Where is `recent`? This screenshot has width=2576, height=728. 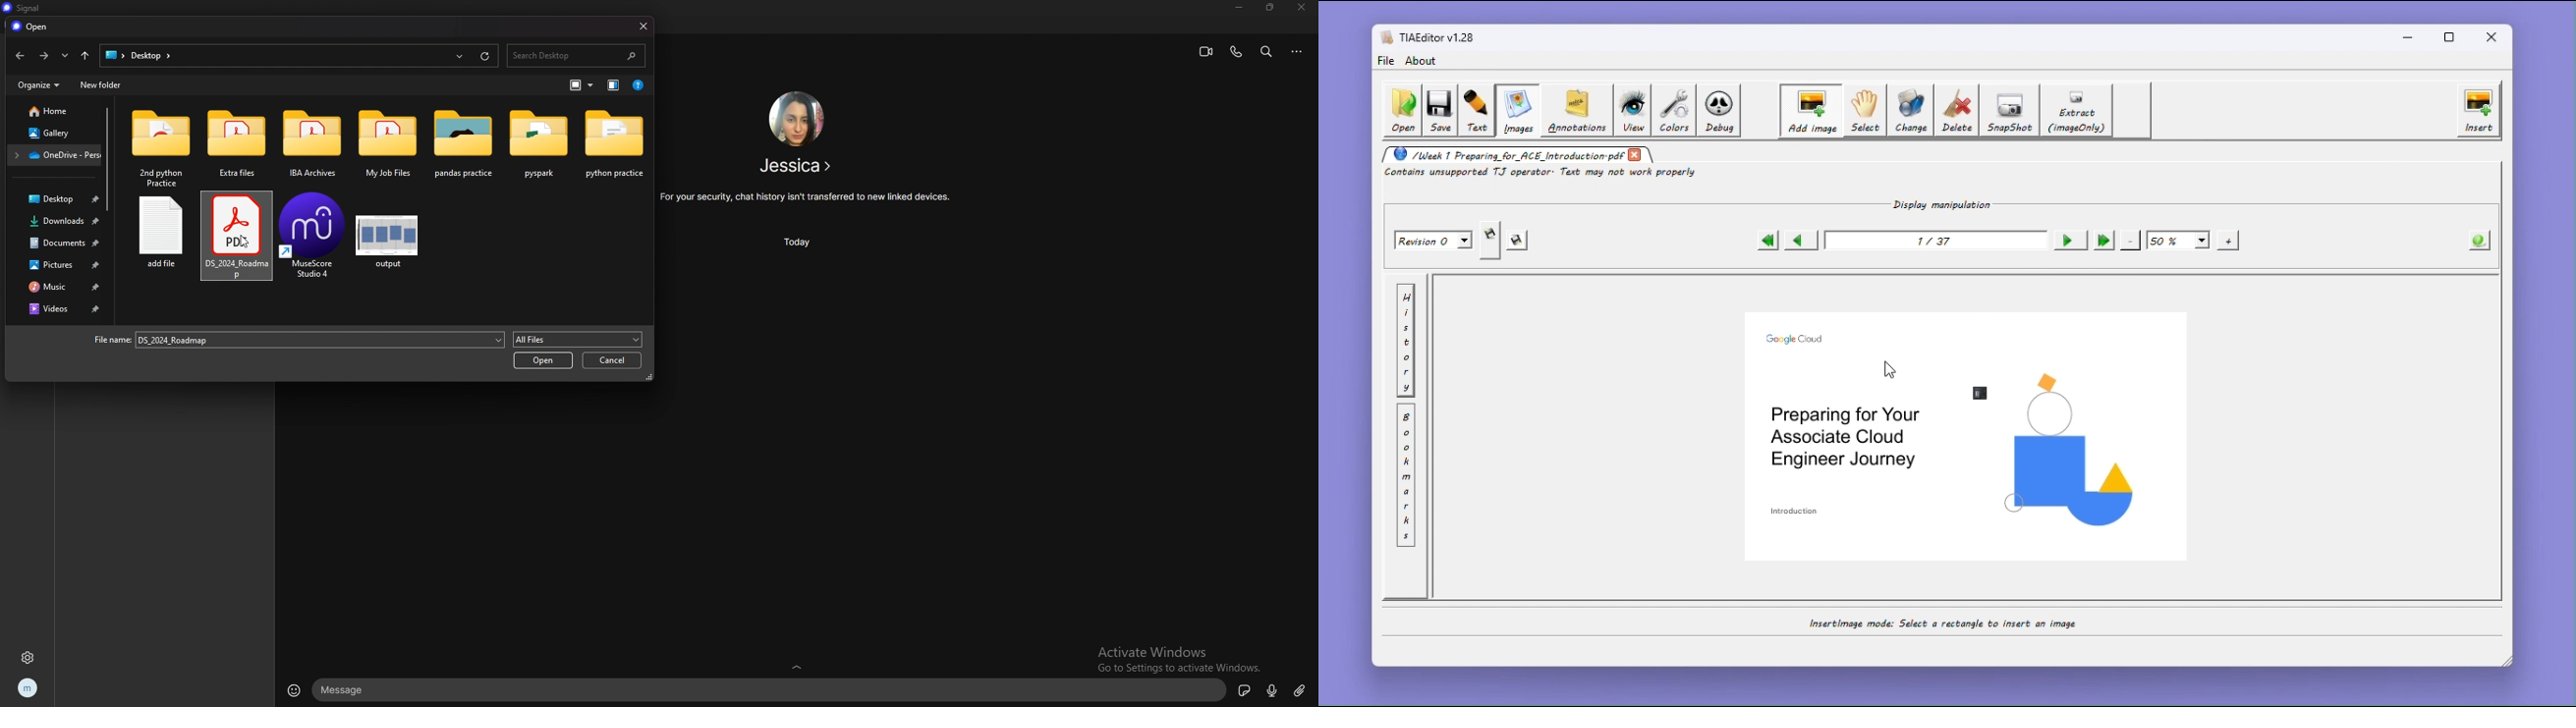 recent is located at coordinates (460, 55).